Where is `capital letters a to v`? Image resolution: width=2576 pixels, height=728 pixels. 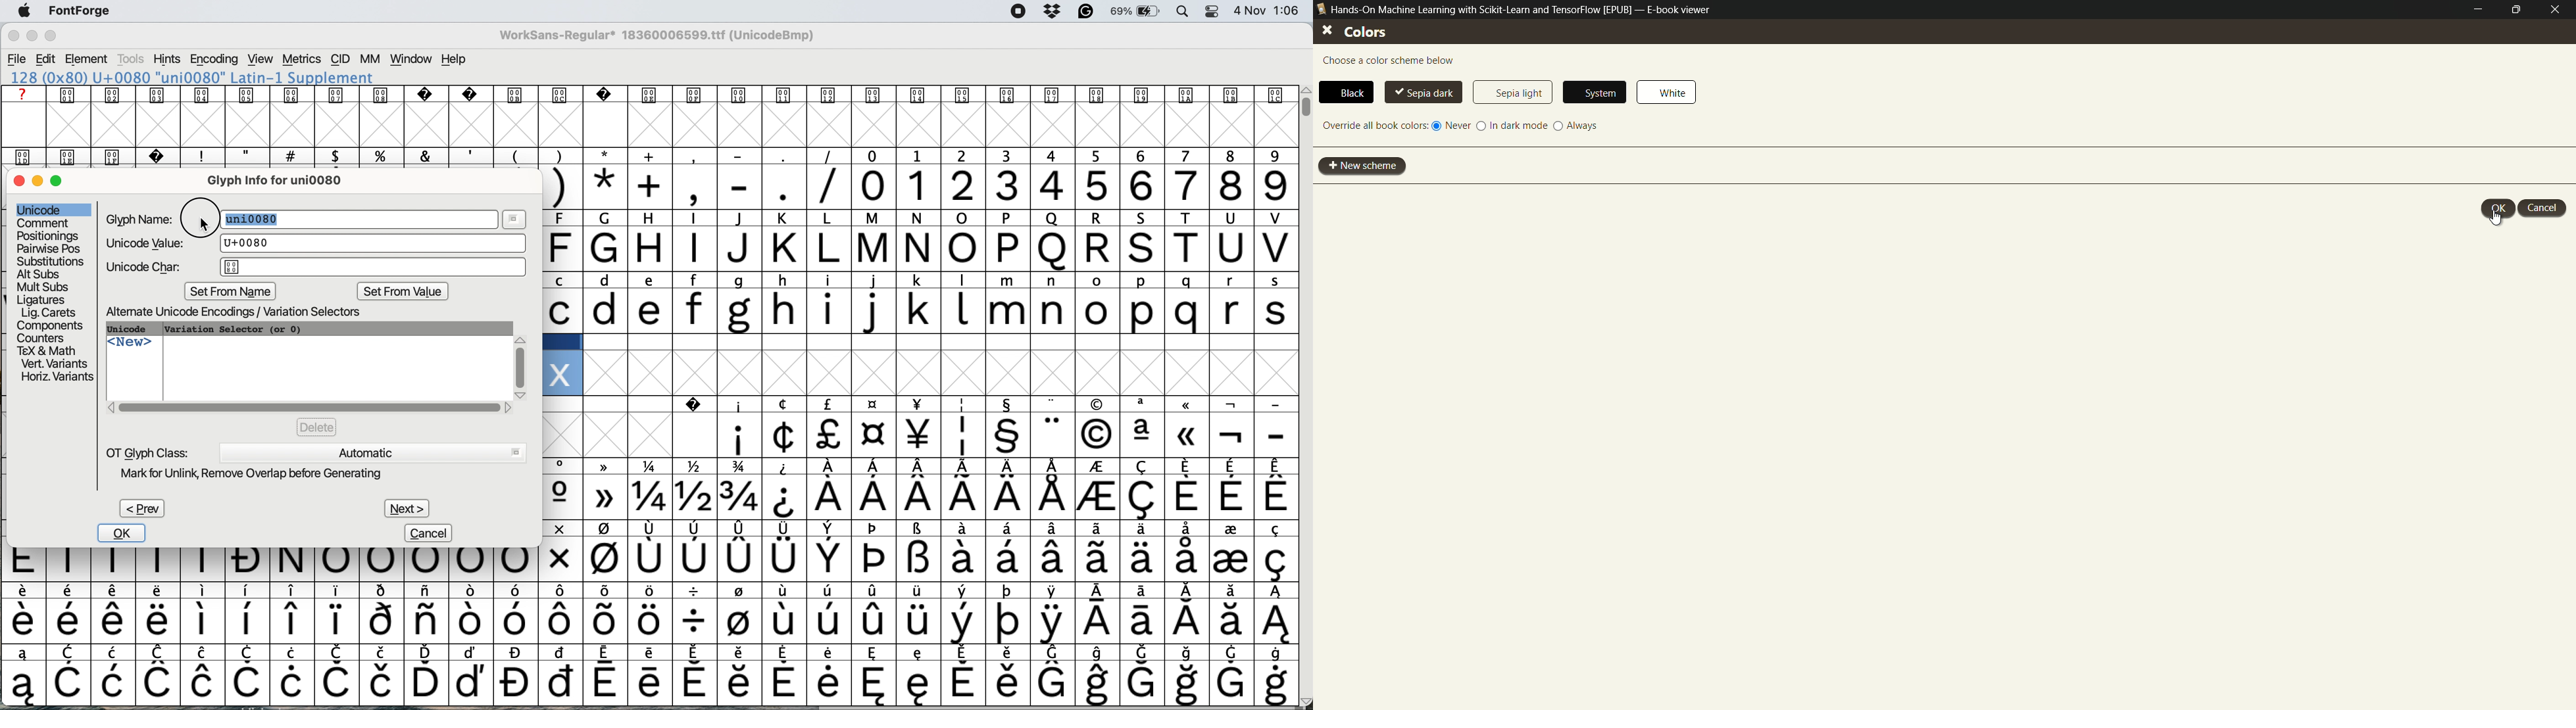
capital letters a to v is located at coordinates (911, 251).